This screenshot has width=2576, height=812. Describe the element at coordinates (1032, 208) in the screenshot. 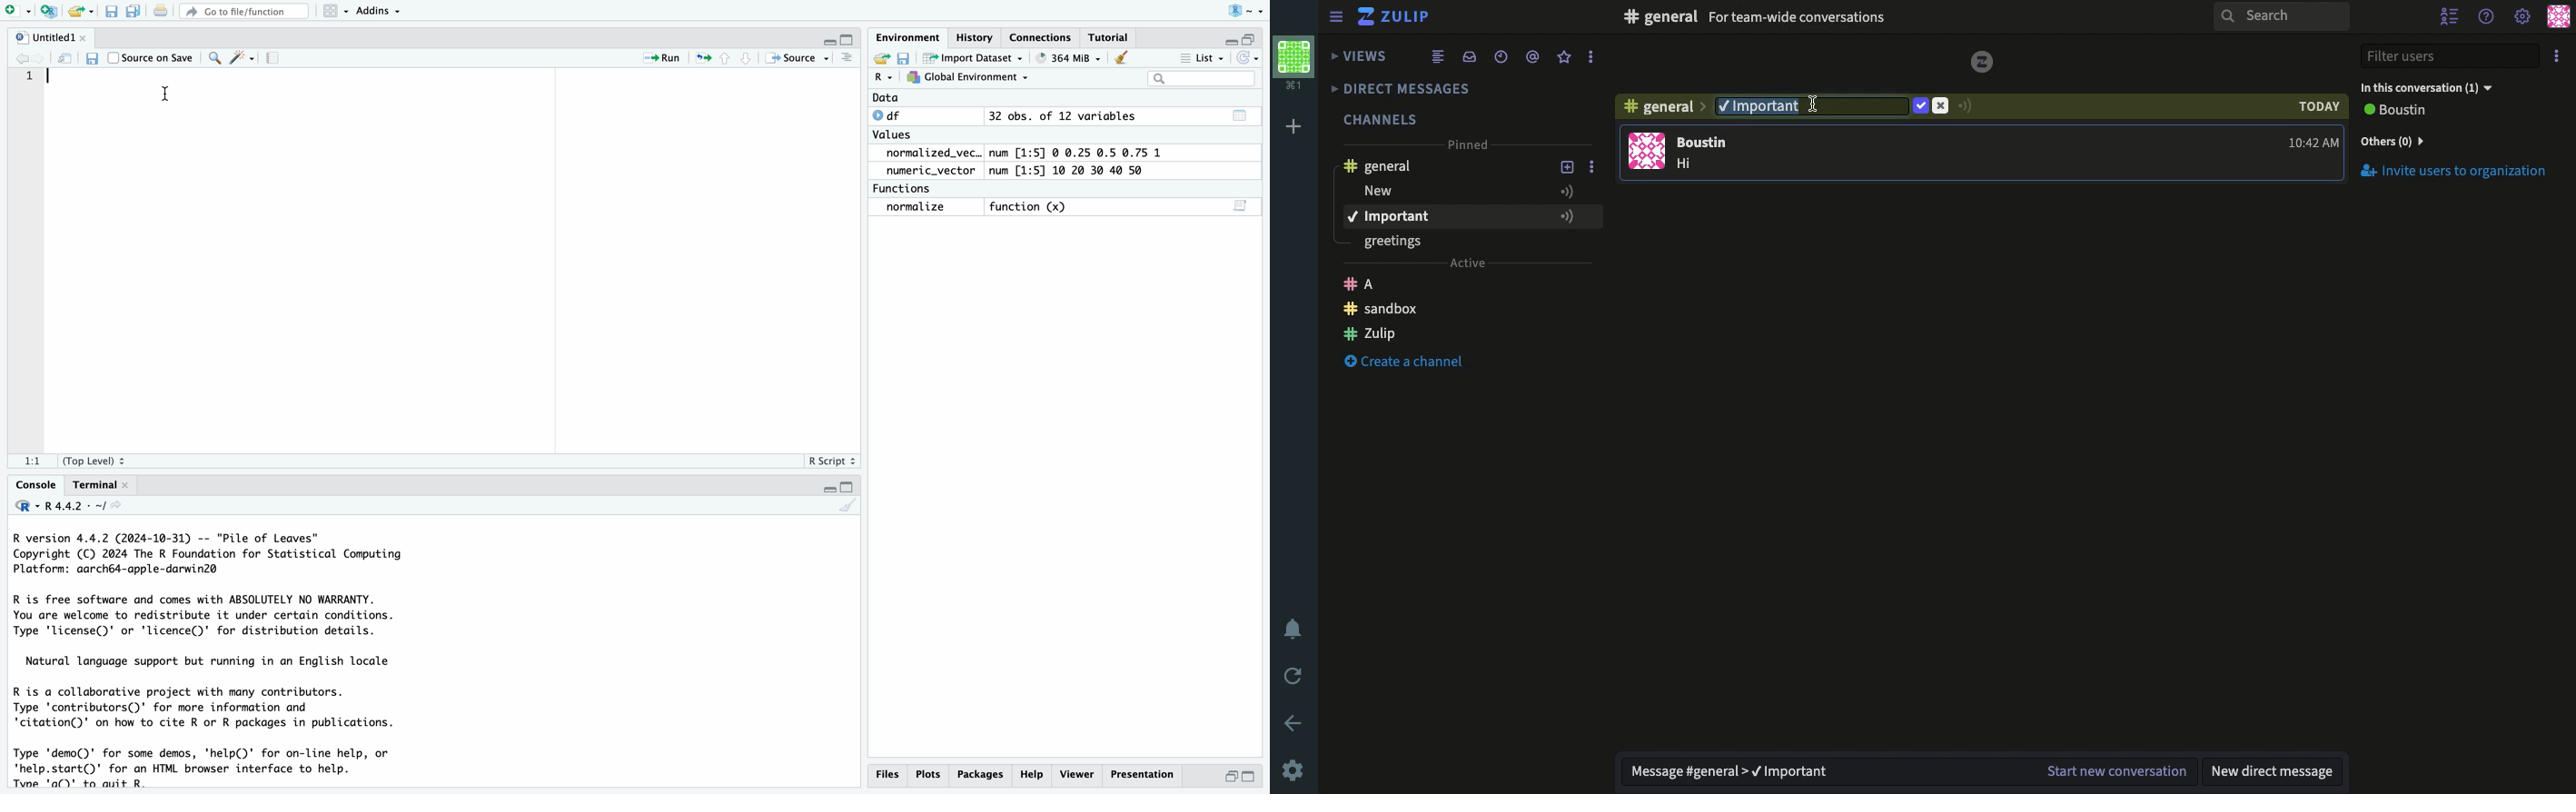

I see `function (x)` at that location.